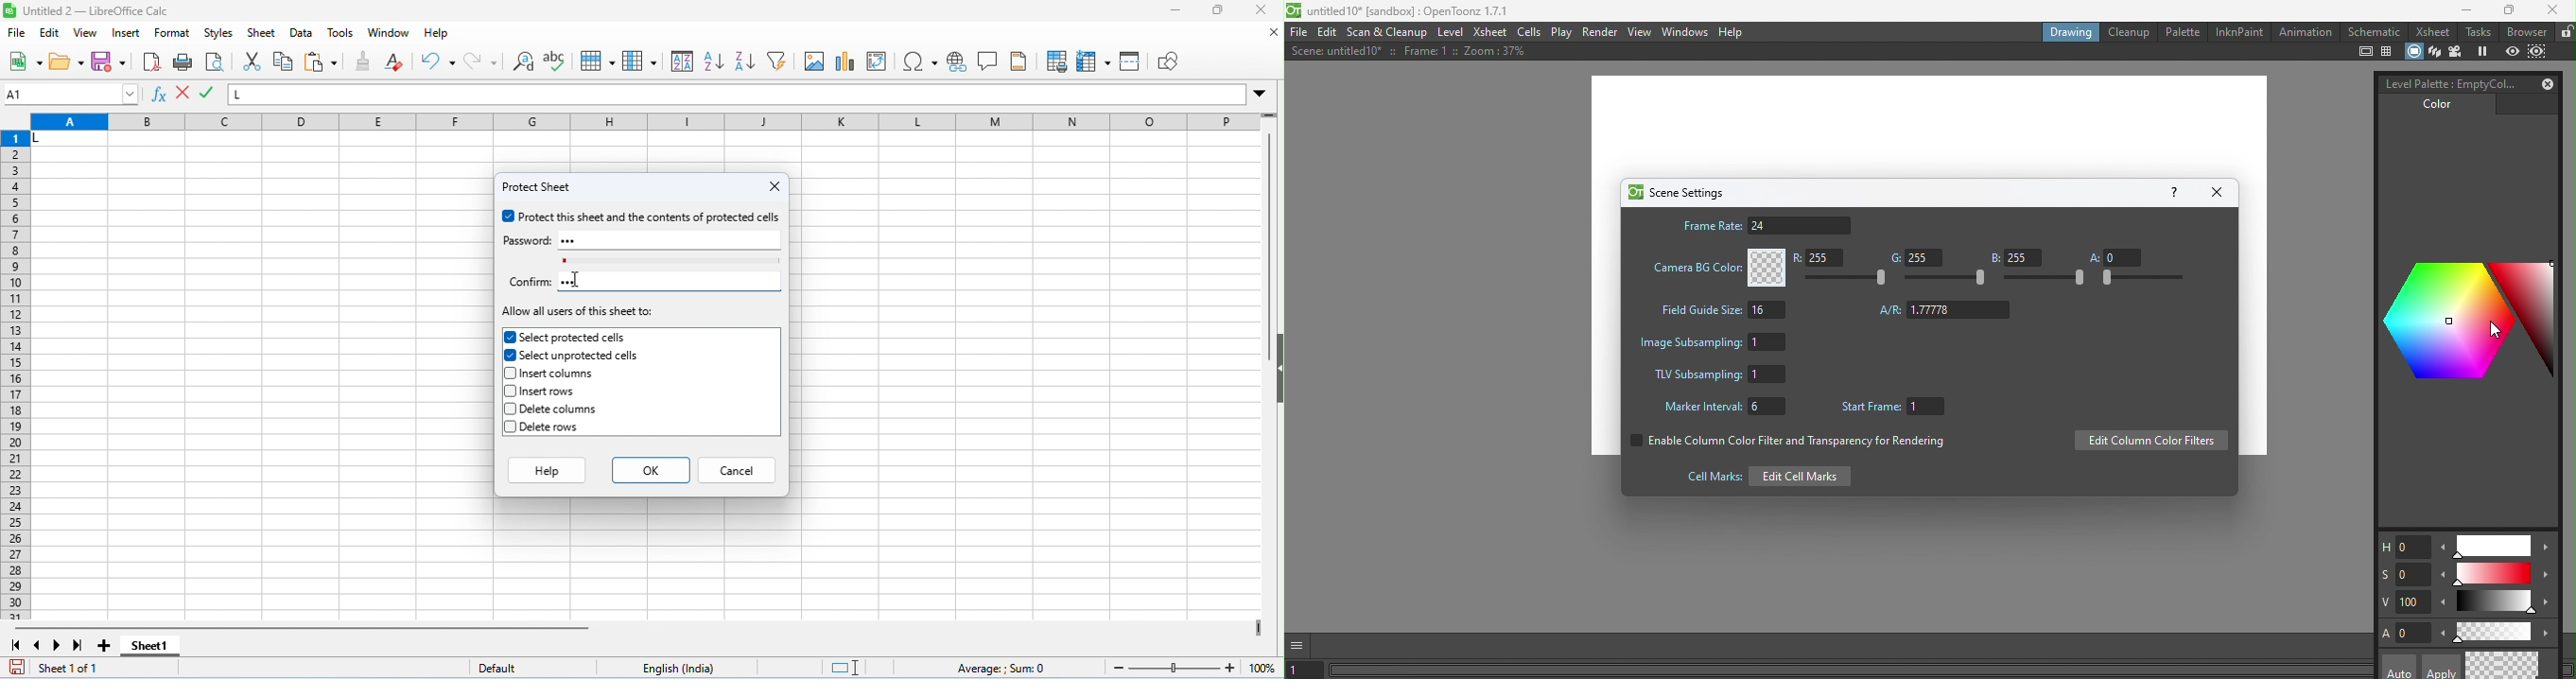 This screenshot has width=2576, height=700. I want to click on clear direct formatting , so click(394, 61).